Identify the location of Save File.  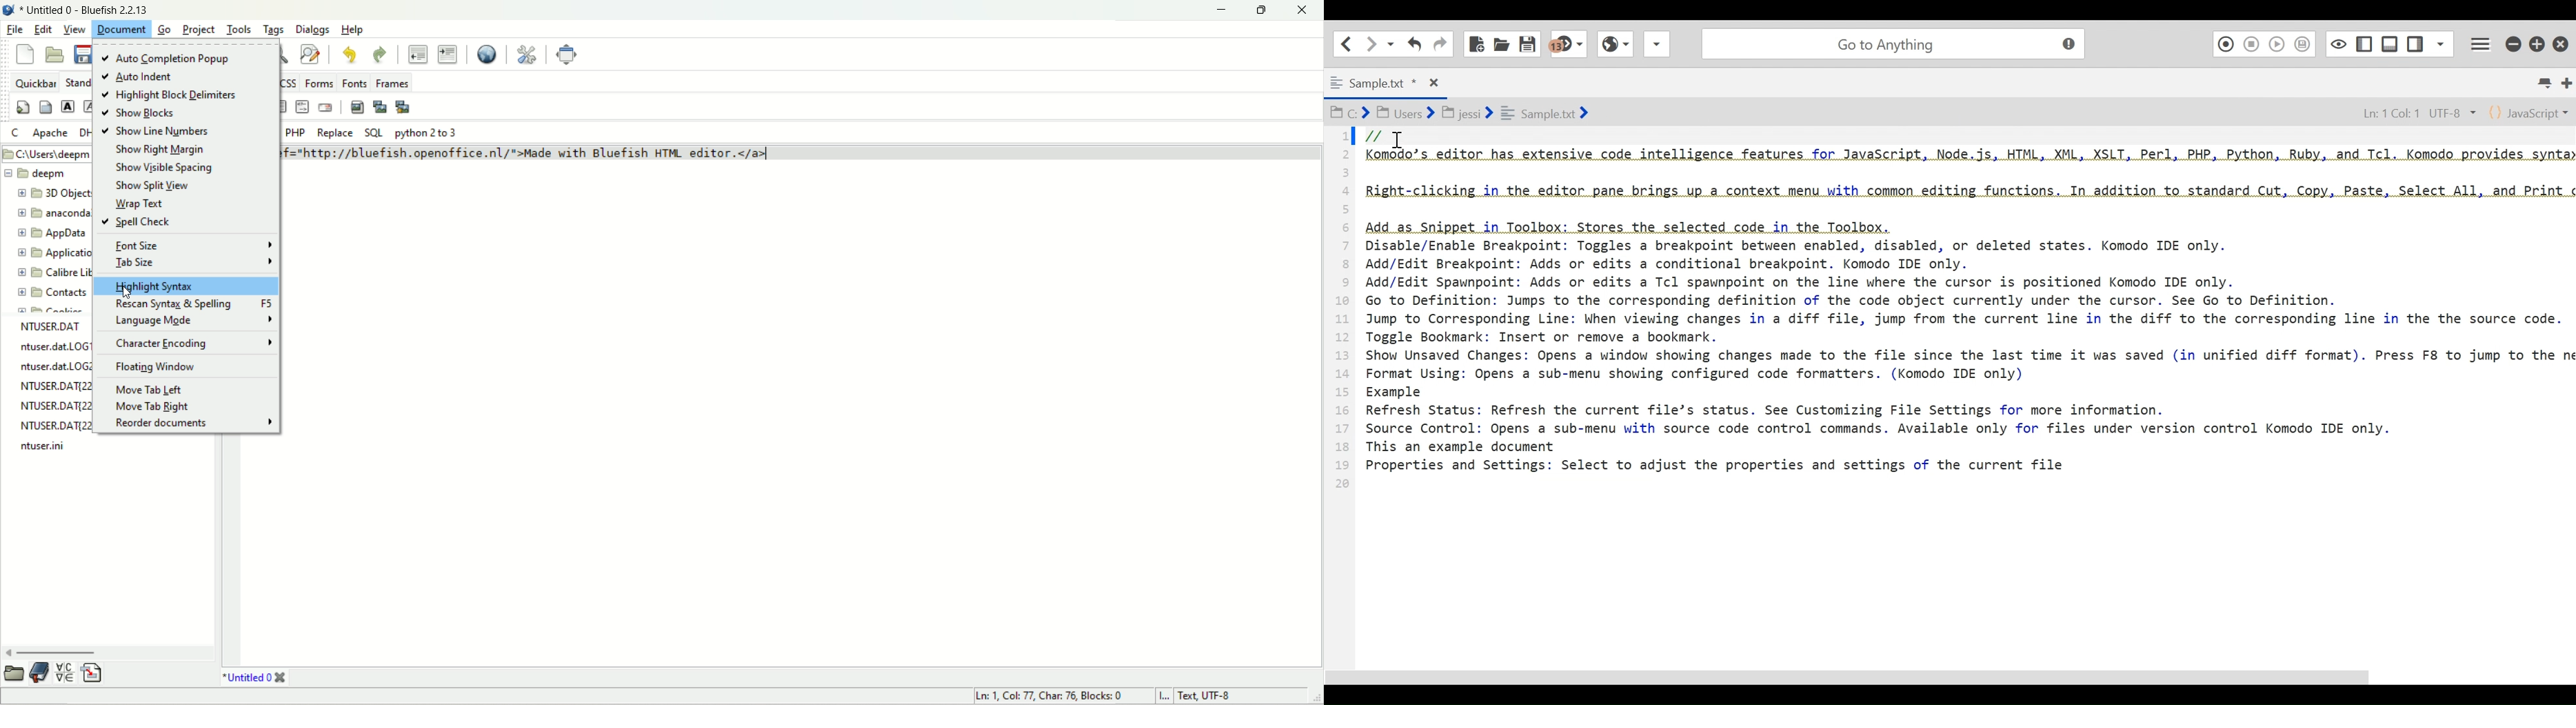
(1529, 42).